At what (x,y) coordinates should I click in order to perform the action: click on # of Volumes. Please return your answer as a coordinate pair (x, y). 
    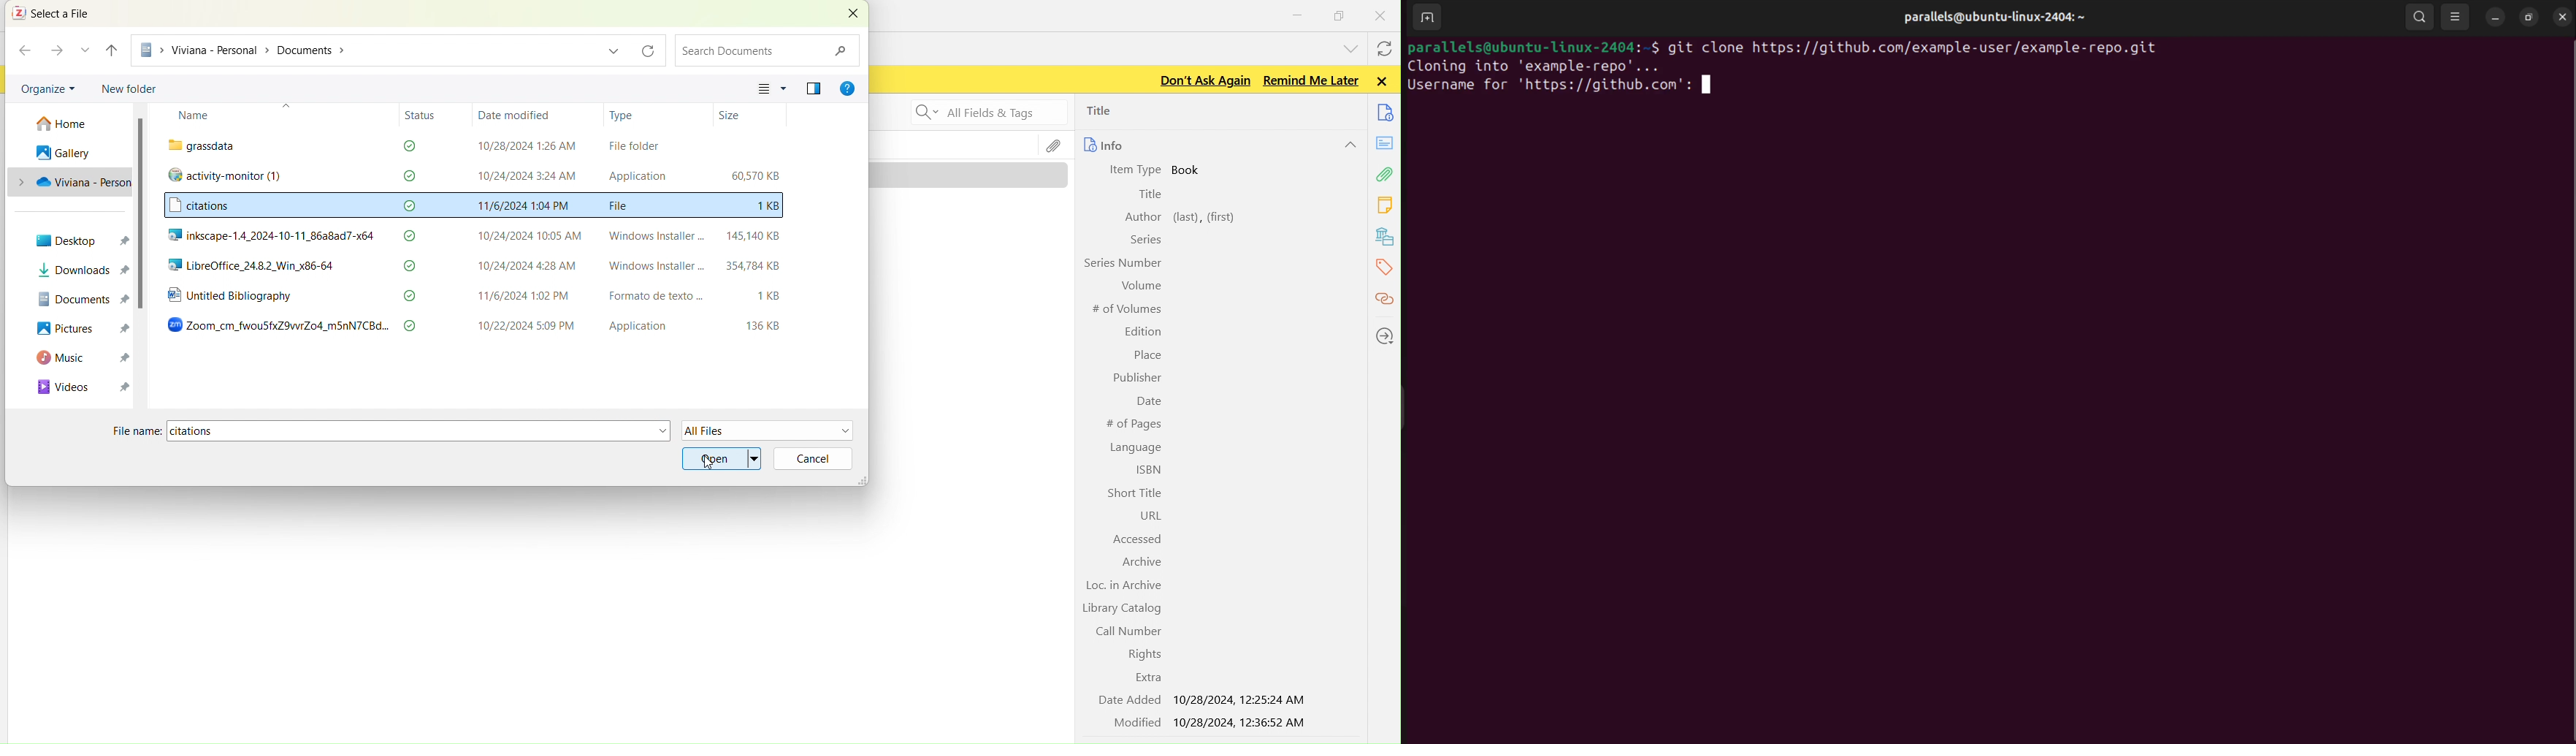
    Looking at the image, I should click on (1125, 308).